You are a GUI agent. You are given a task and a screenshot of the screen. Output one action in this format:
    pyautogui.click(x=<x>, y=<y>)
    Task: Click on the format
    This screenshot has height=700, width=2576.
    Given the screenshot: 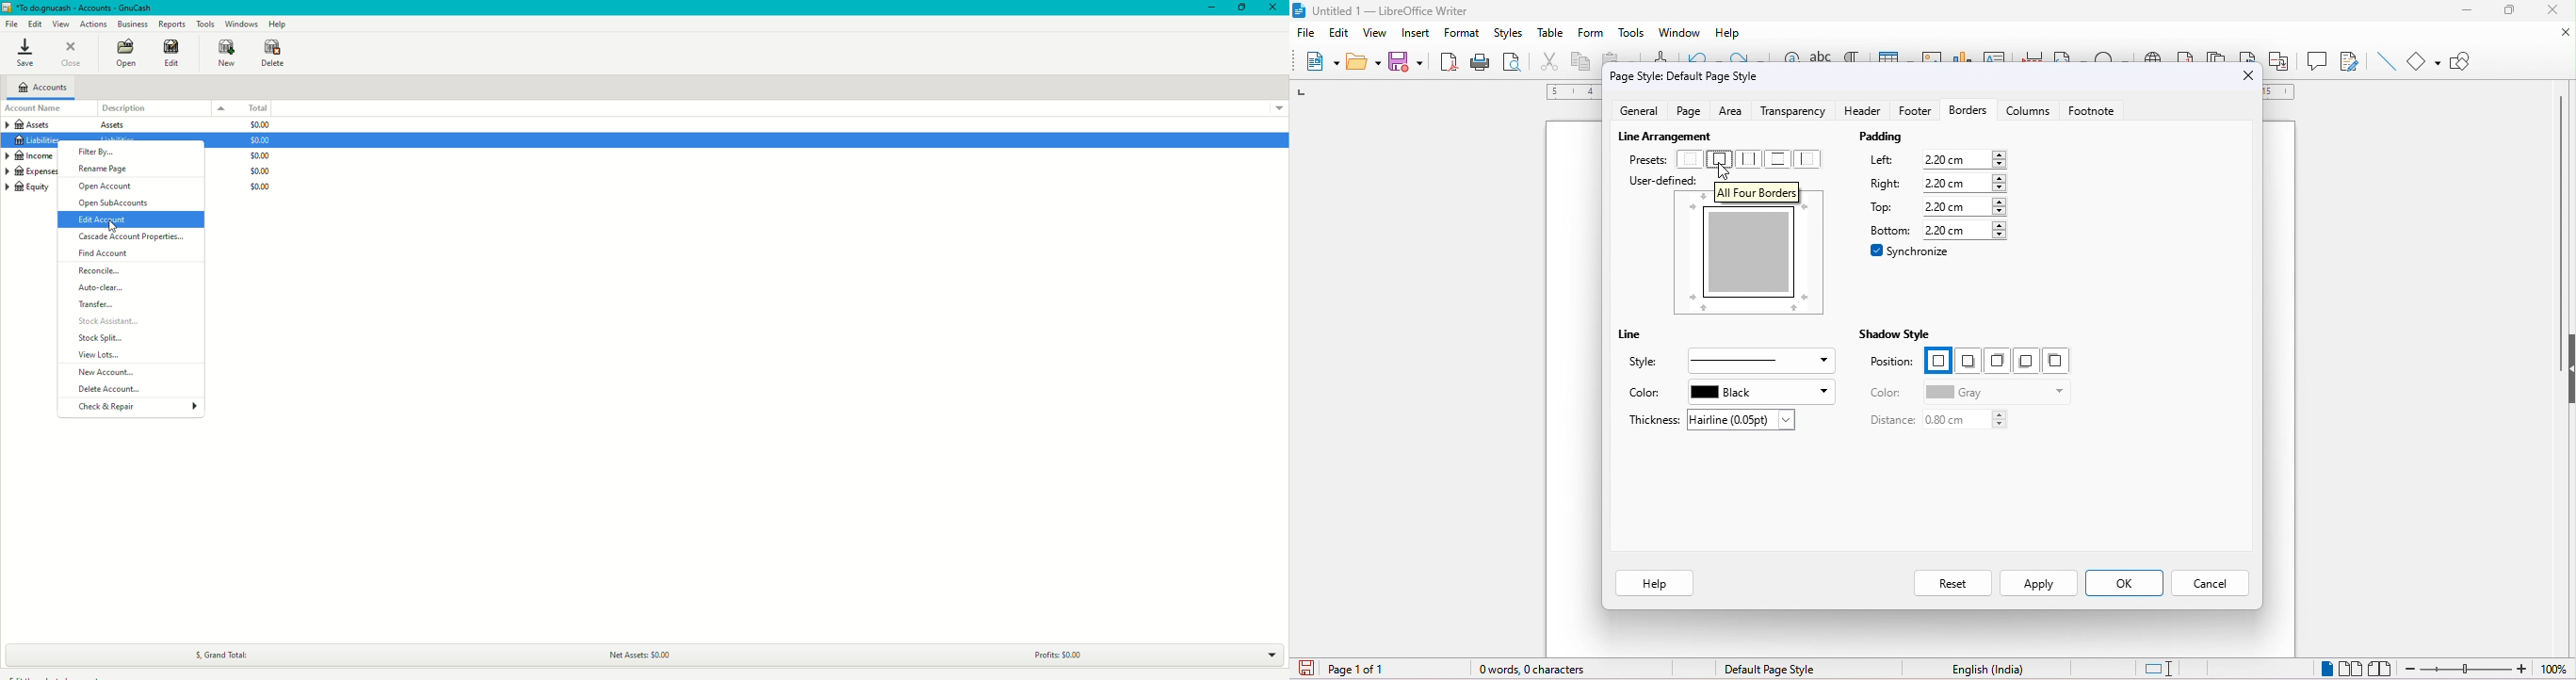 What is the action you would take?
    pyautogui.click(x=1464, y=34)
    